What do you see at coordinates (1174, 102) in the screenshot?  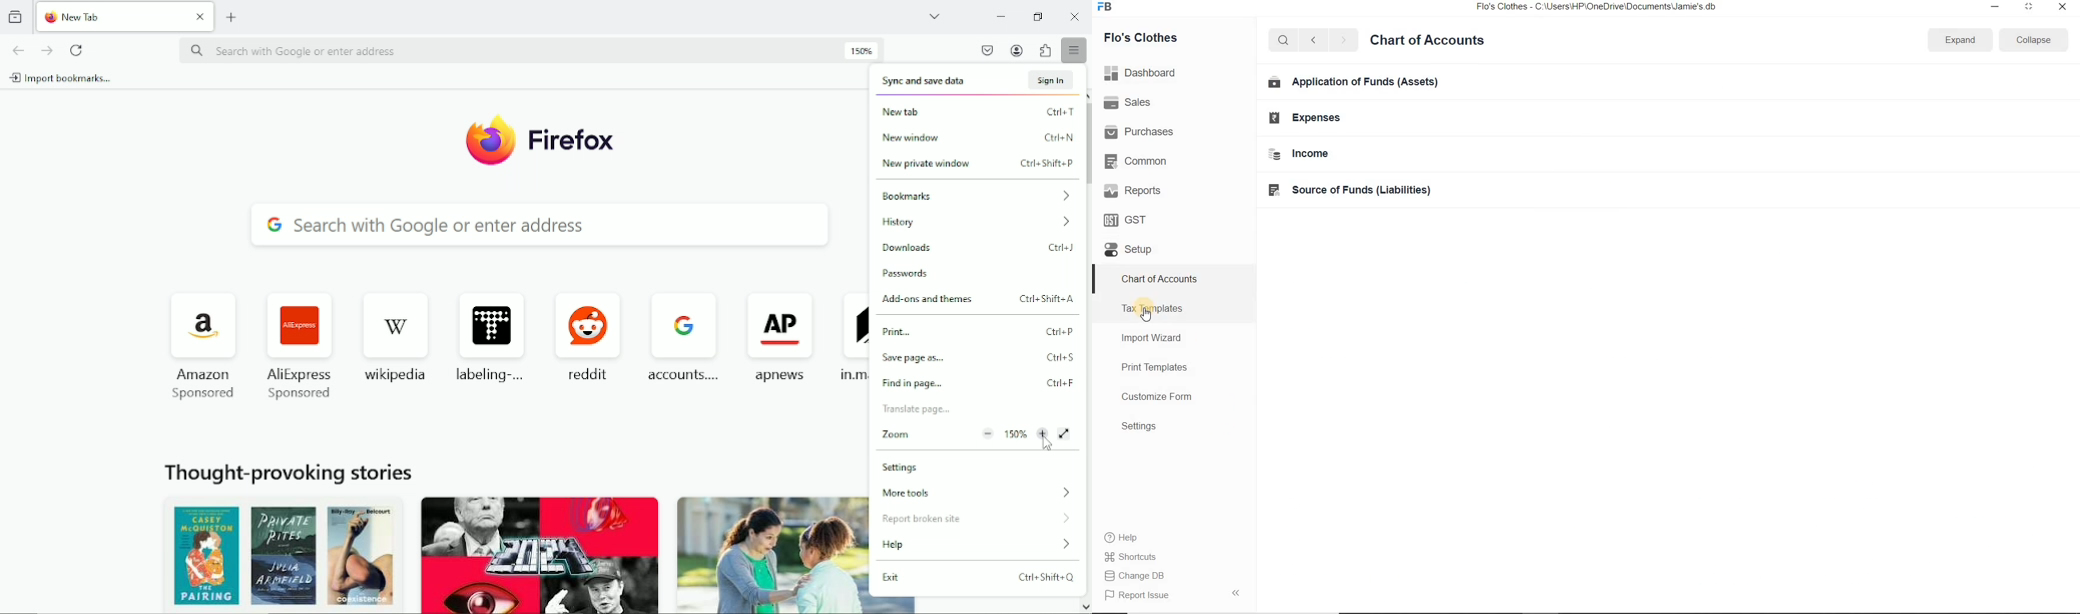 I see `Sales` at bounding box center [1174, 102].